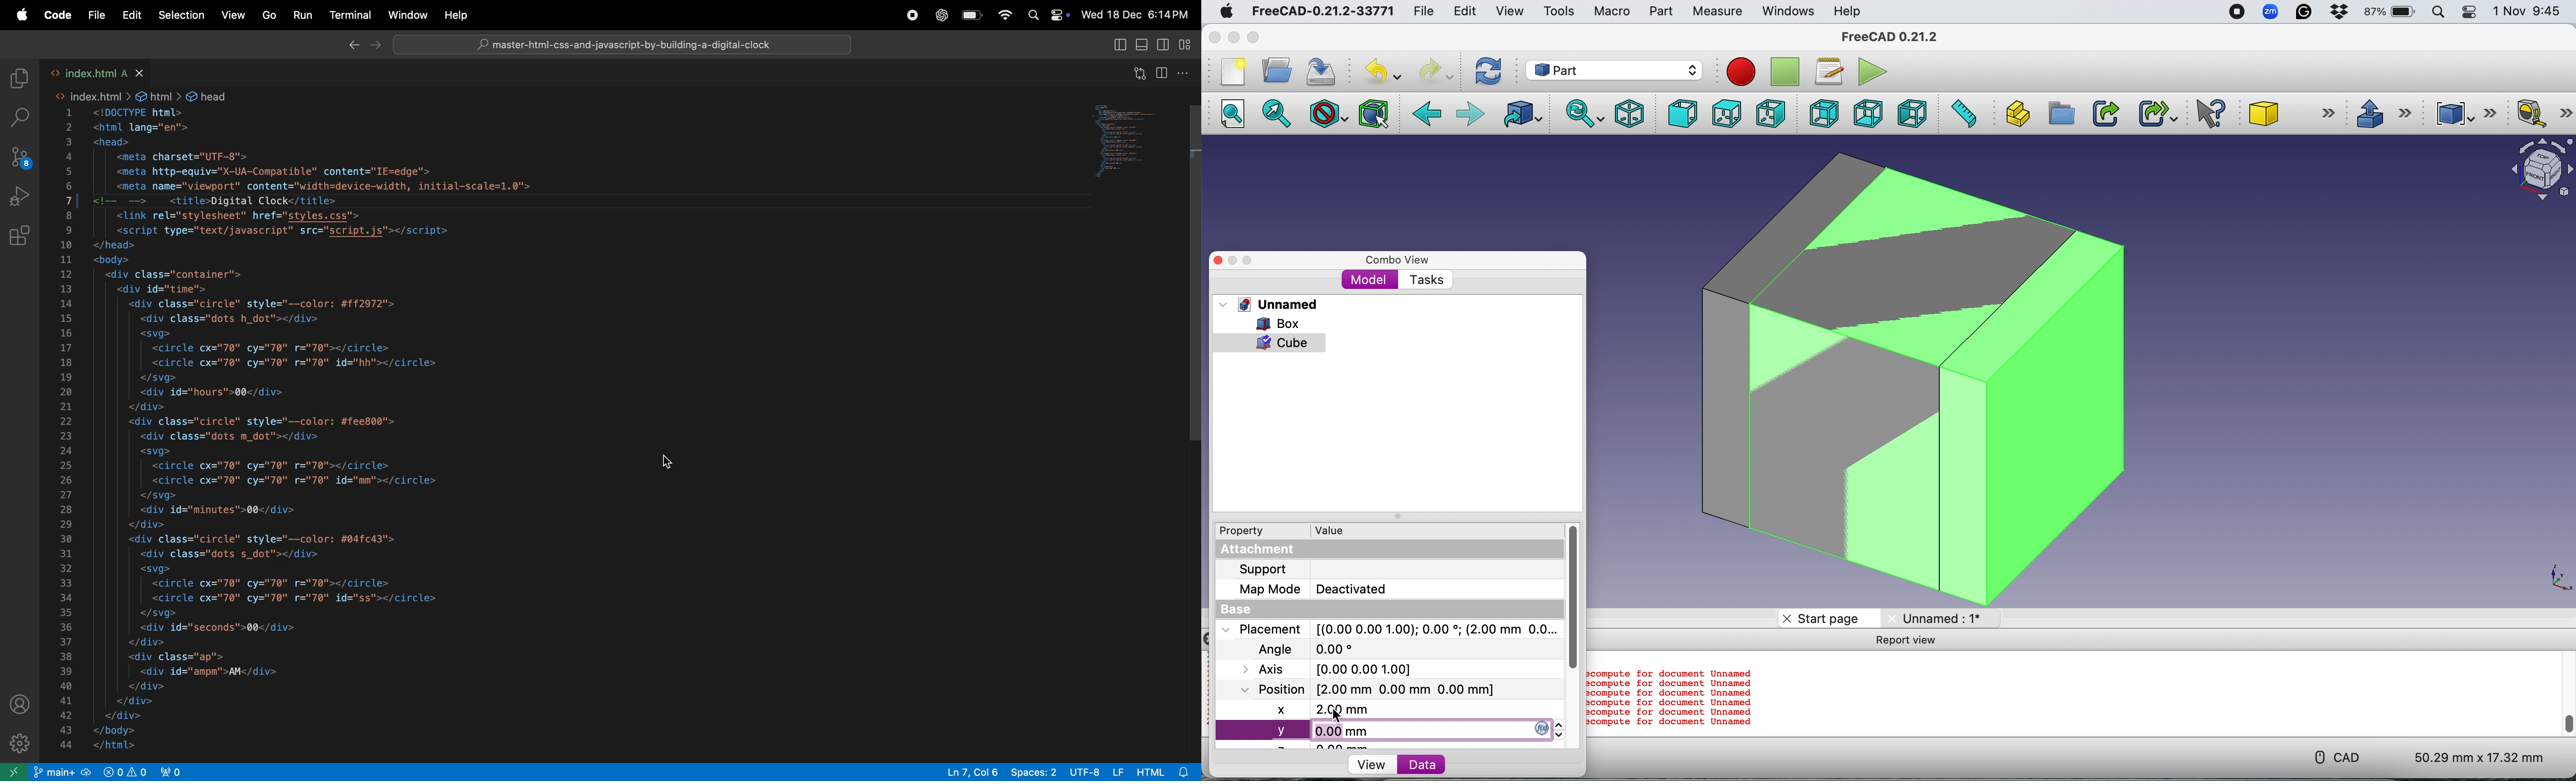 Image resolution: width=2576 pixels, height=784 pixels. Describe the element at coordinates (1581, 113) in the screenshot. I see `Sync view` at that location.